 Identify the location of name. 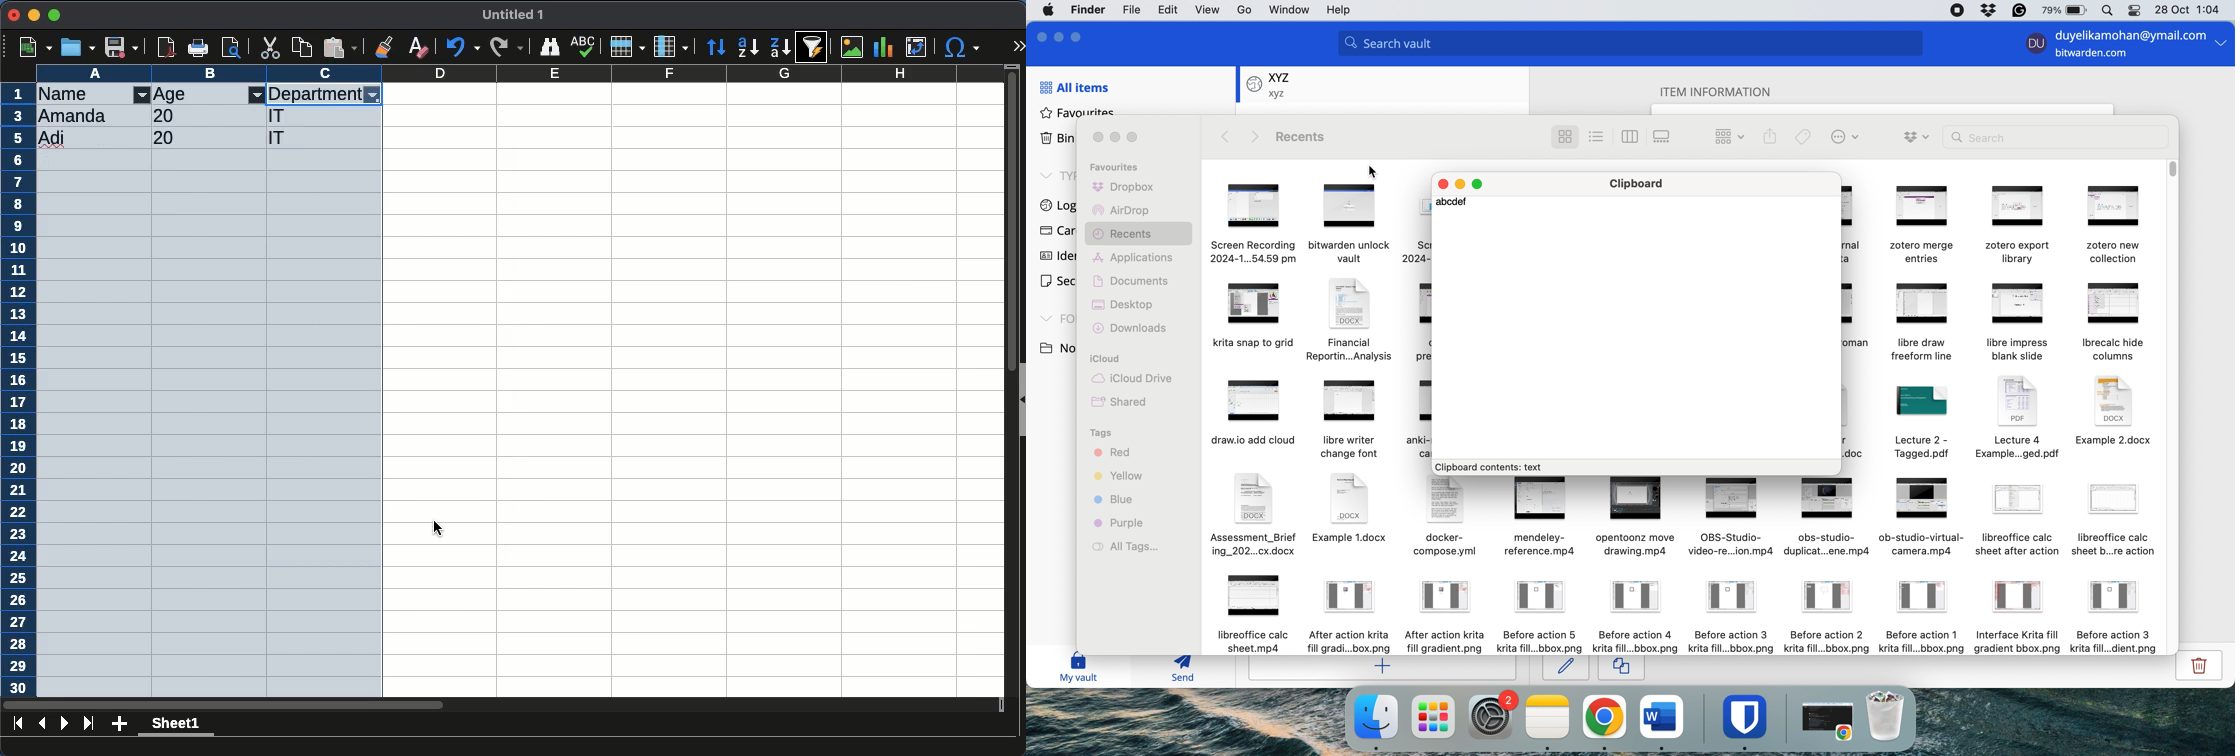
(73, 93).